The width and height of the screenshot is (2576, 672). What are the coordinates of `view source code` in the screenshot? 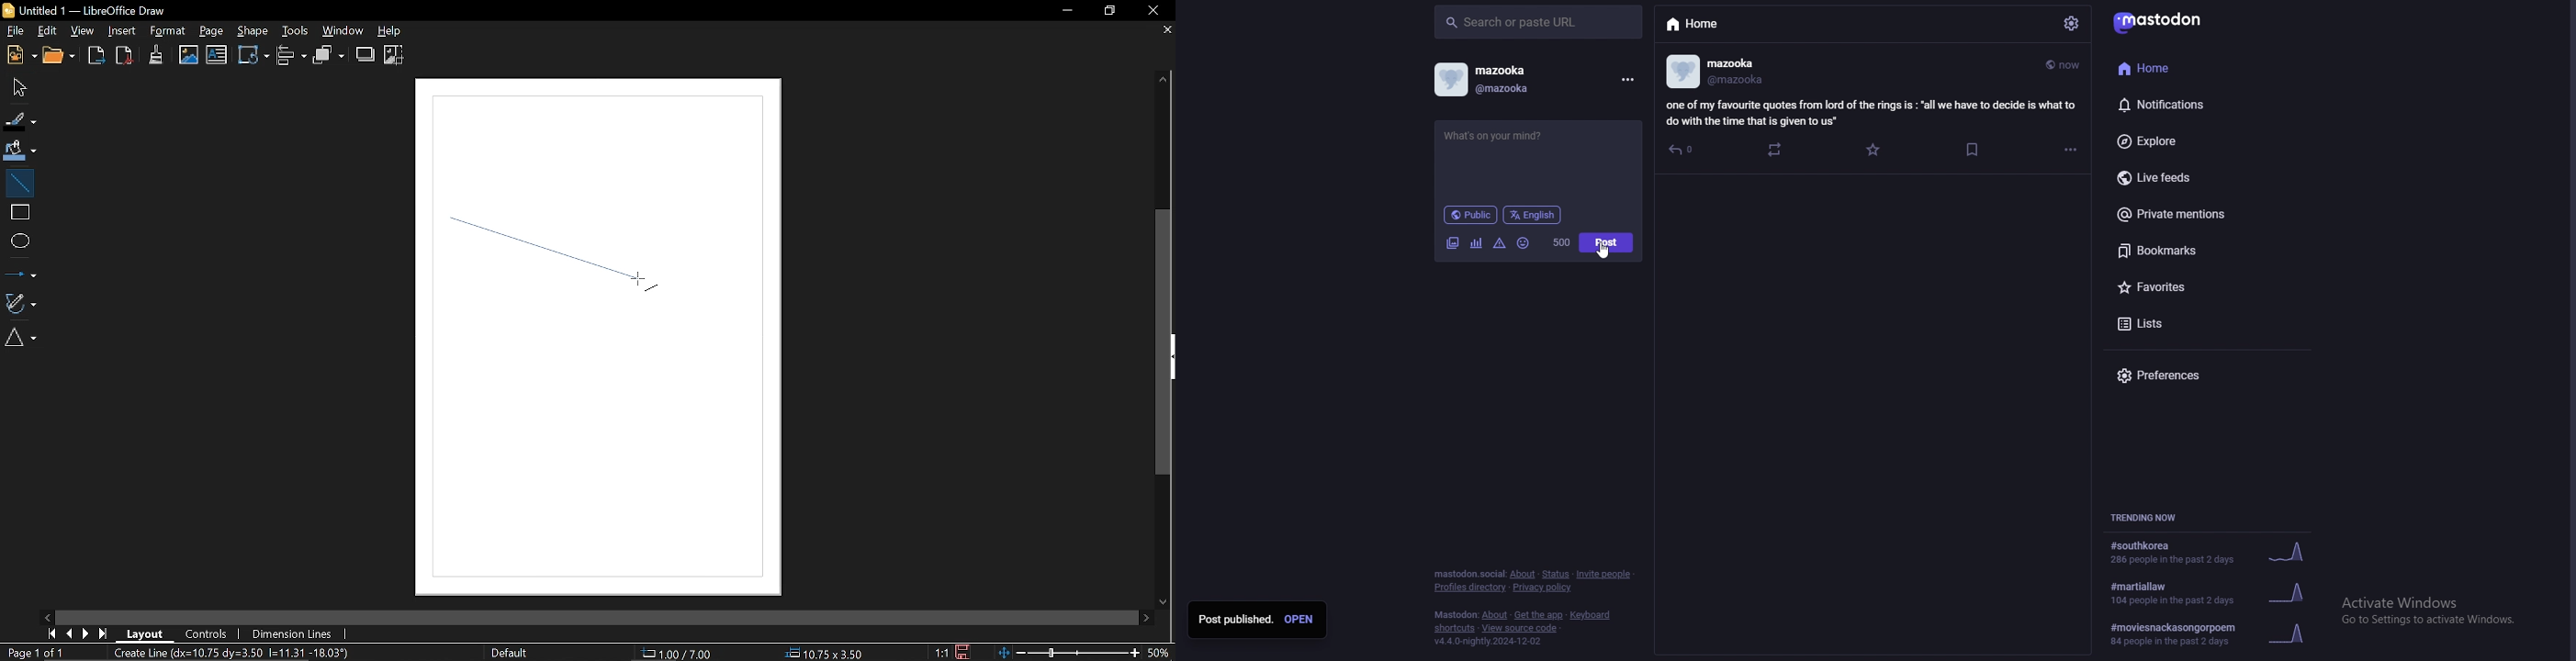 It's located at (1520, 628).